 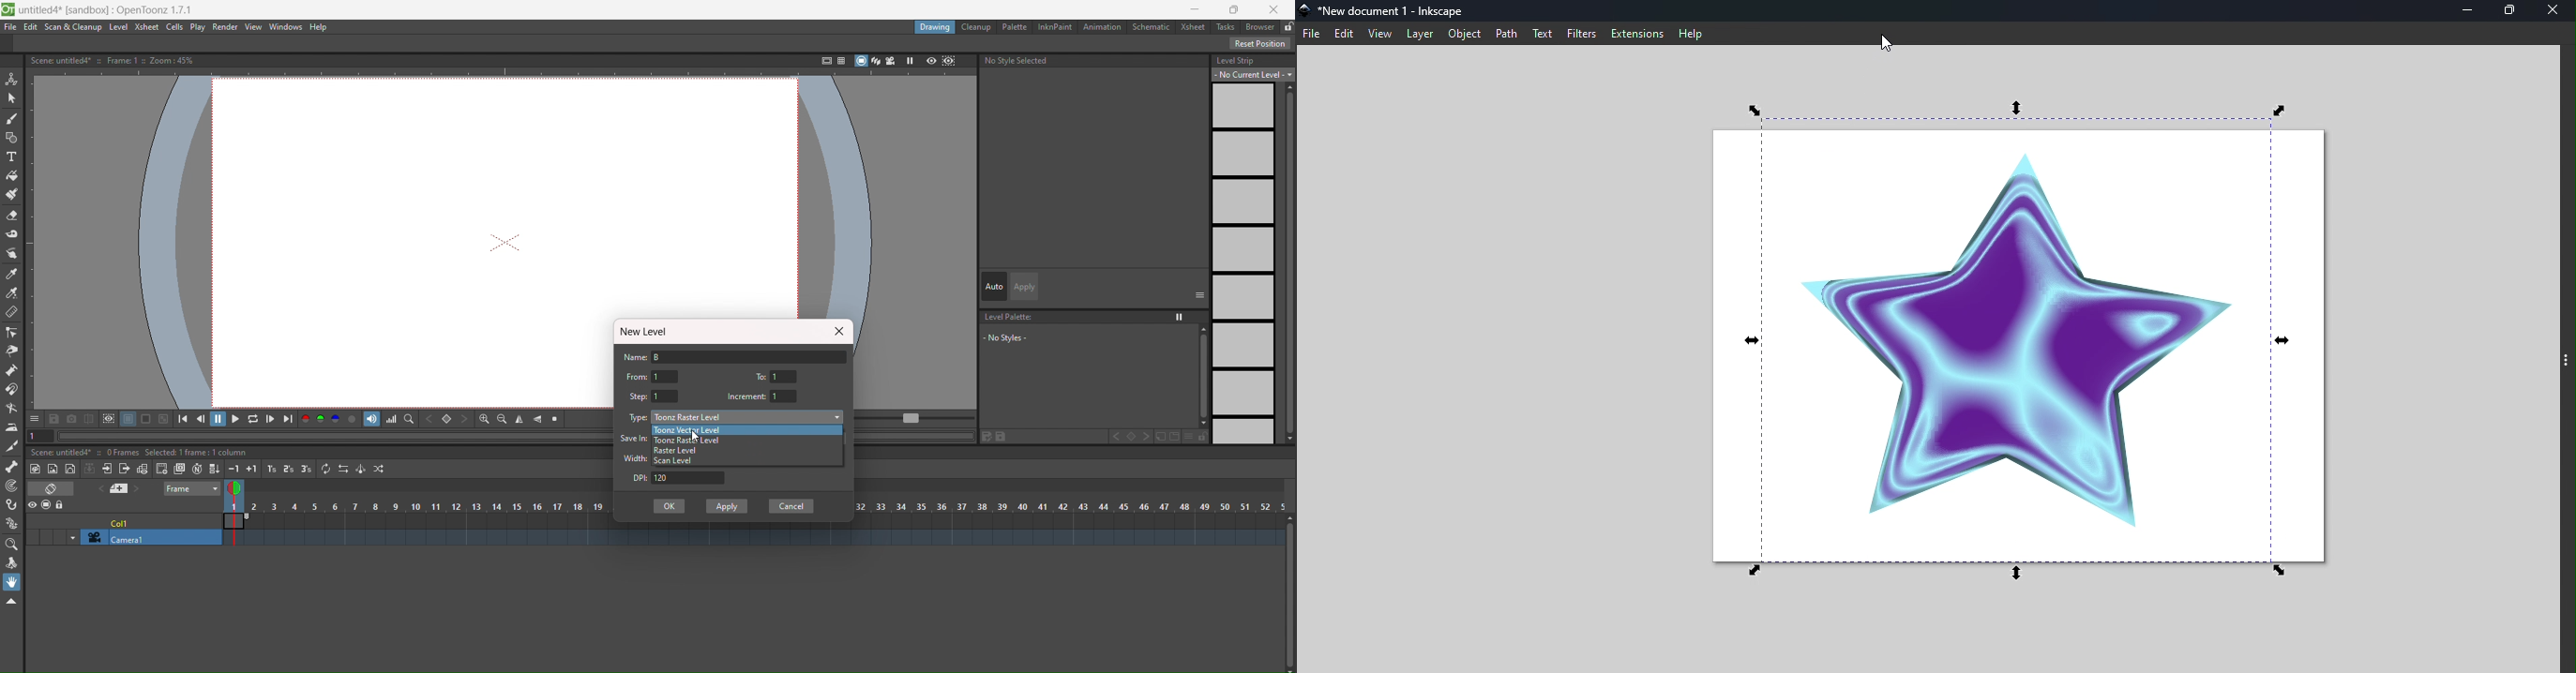 What do you see at coordinates (381, 469) in the screenshot?
I see `random` at bounding box center [381, 469].